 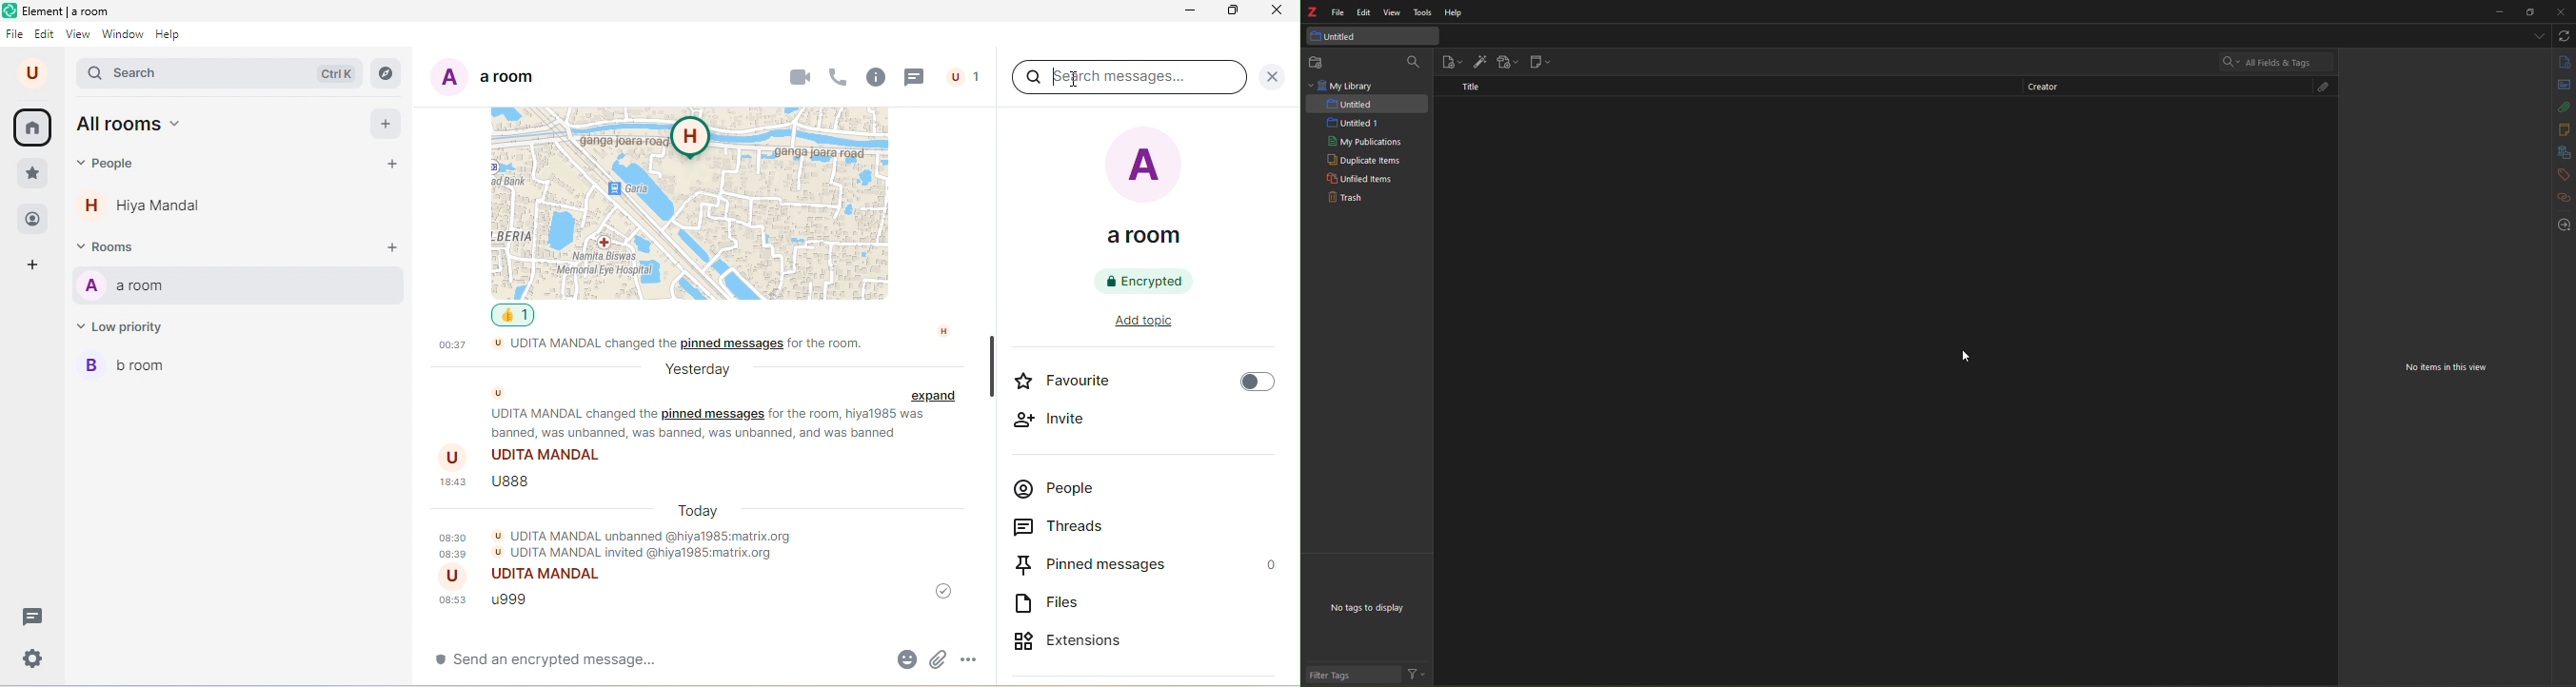 What do you see at coordinates (2497, 12) in the screenshot?
I see `minimize` at bounding box center [2497, 12].